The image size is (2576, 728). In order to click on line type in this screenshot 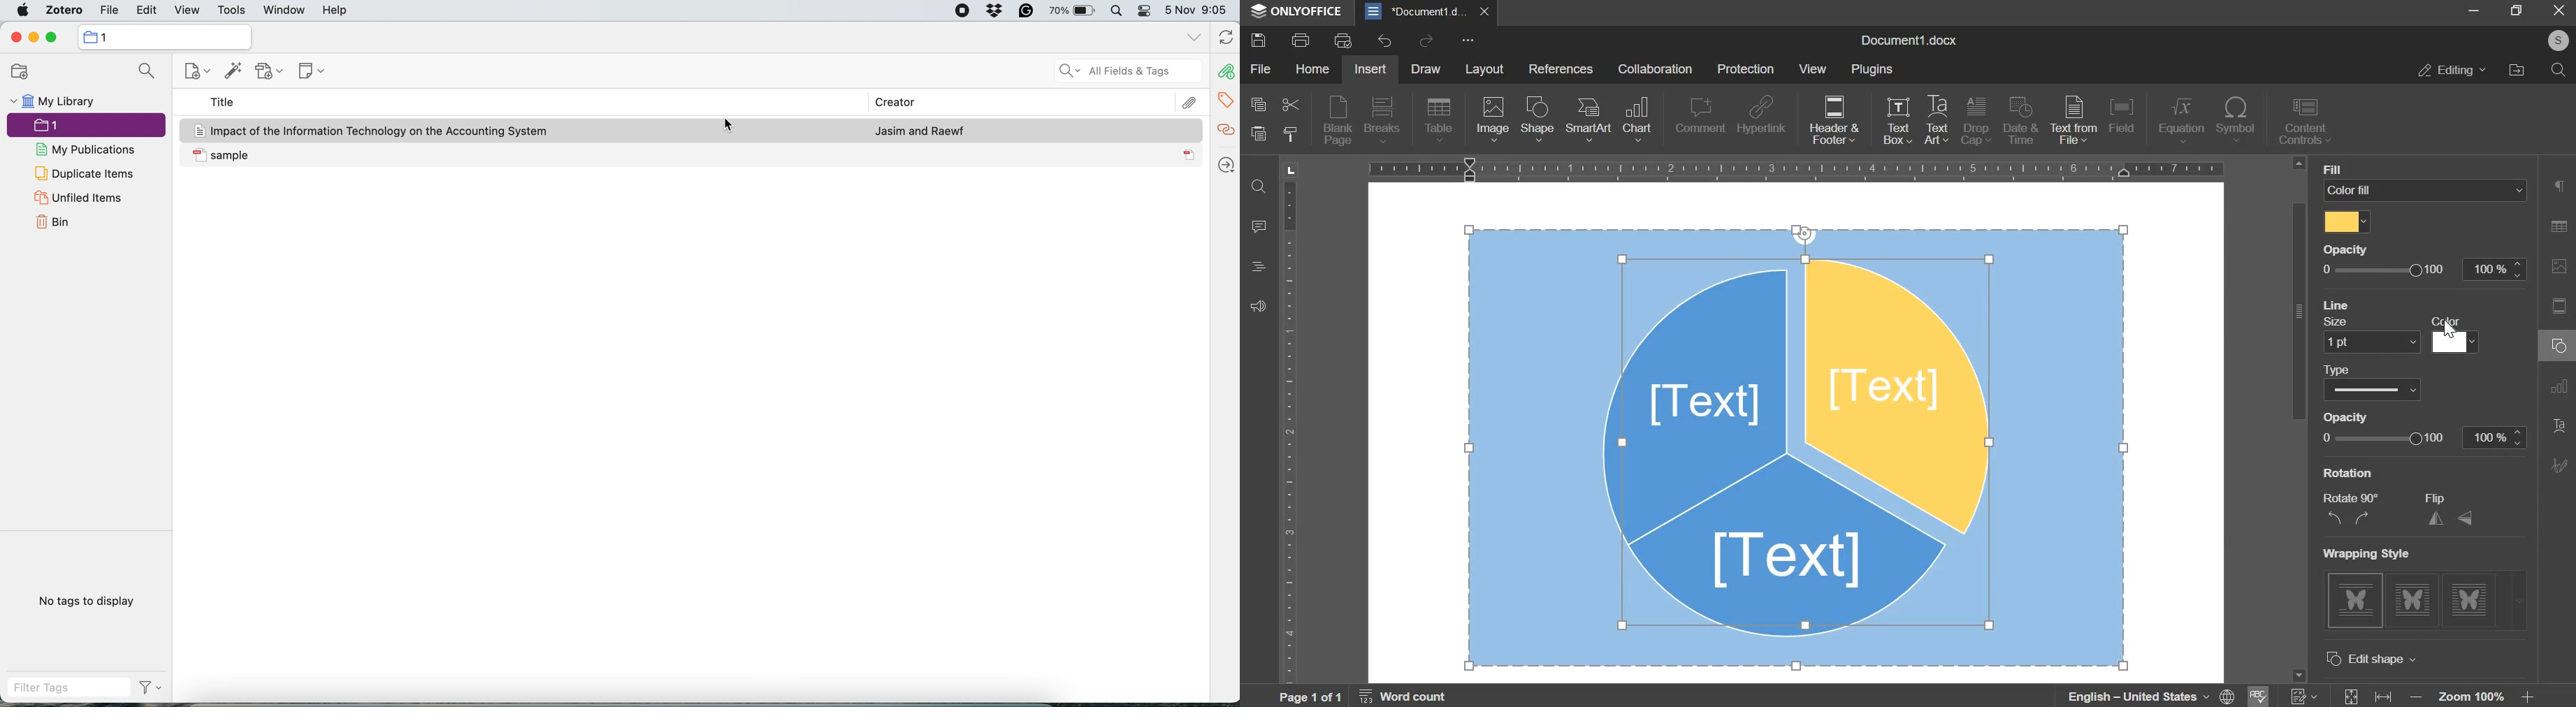, I will do `click(2373, 389)`.